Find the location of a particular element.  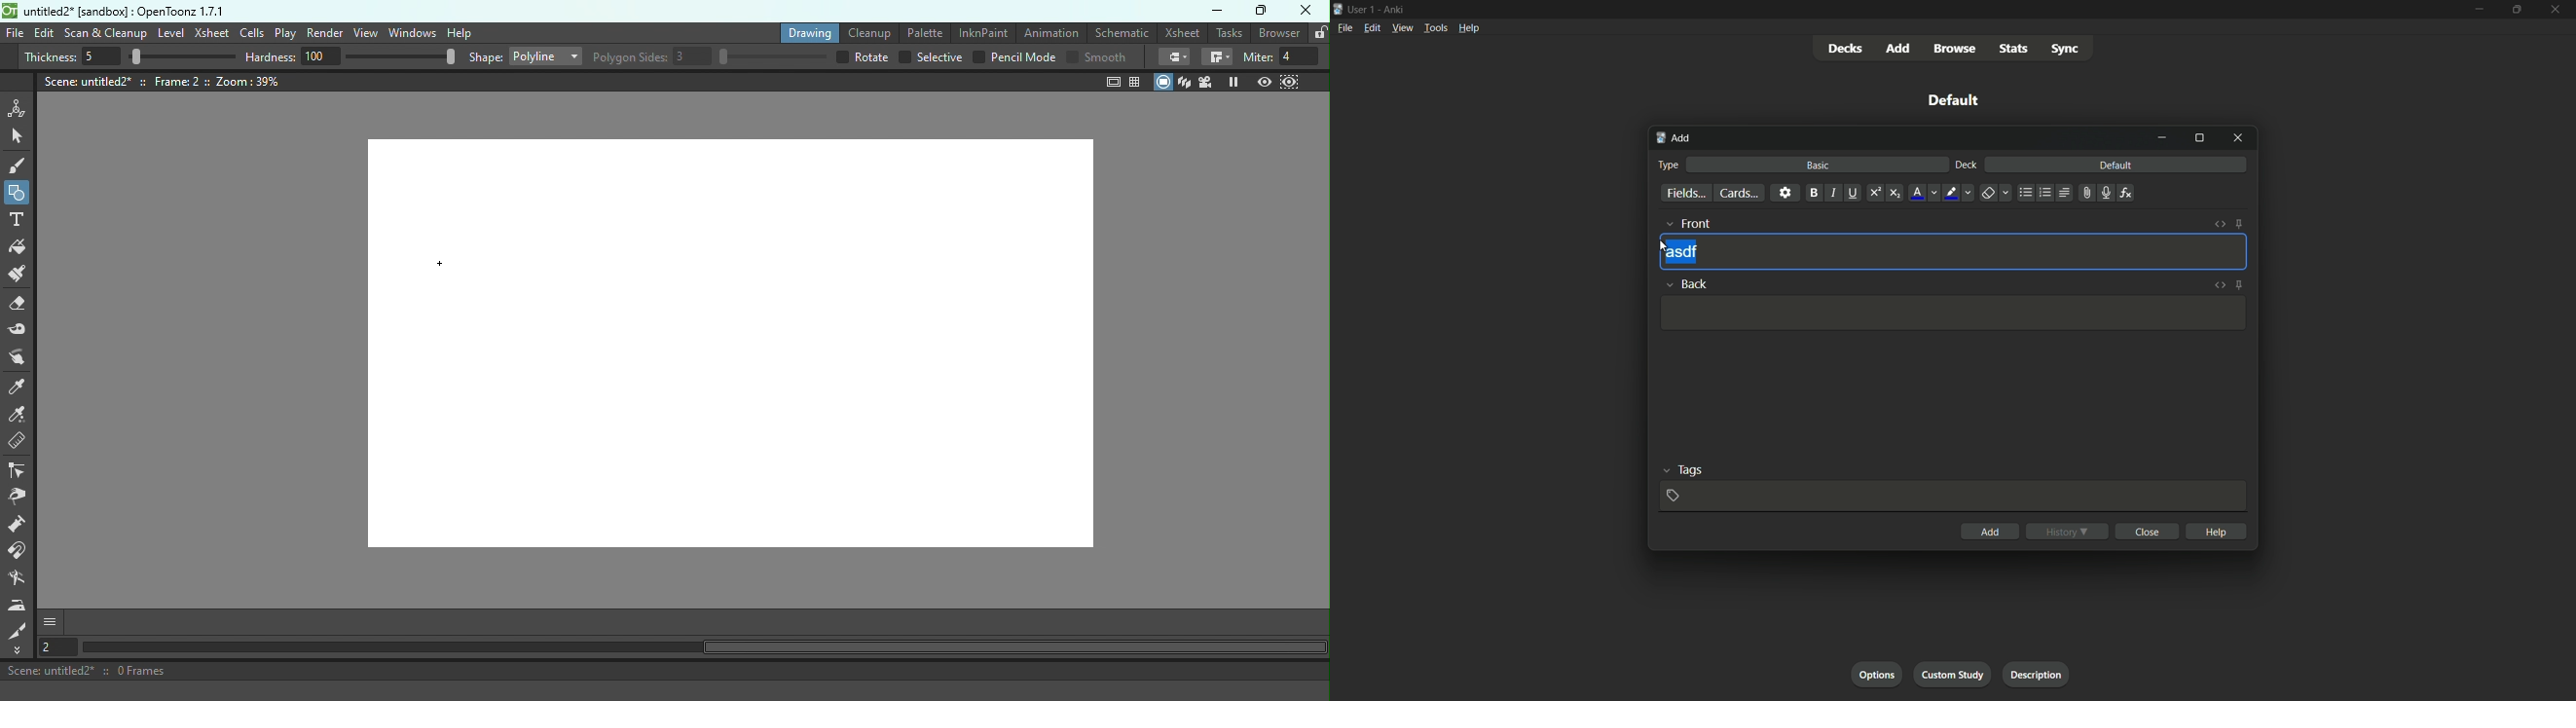

back is located at coordinates (1686, 282).